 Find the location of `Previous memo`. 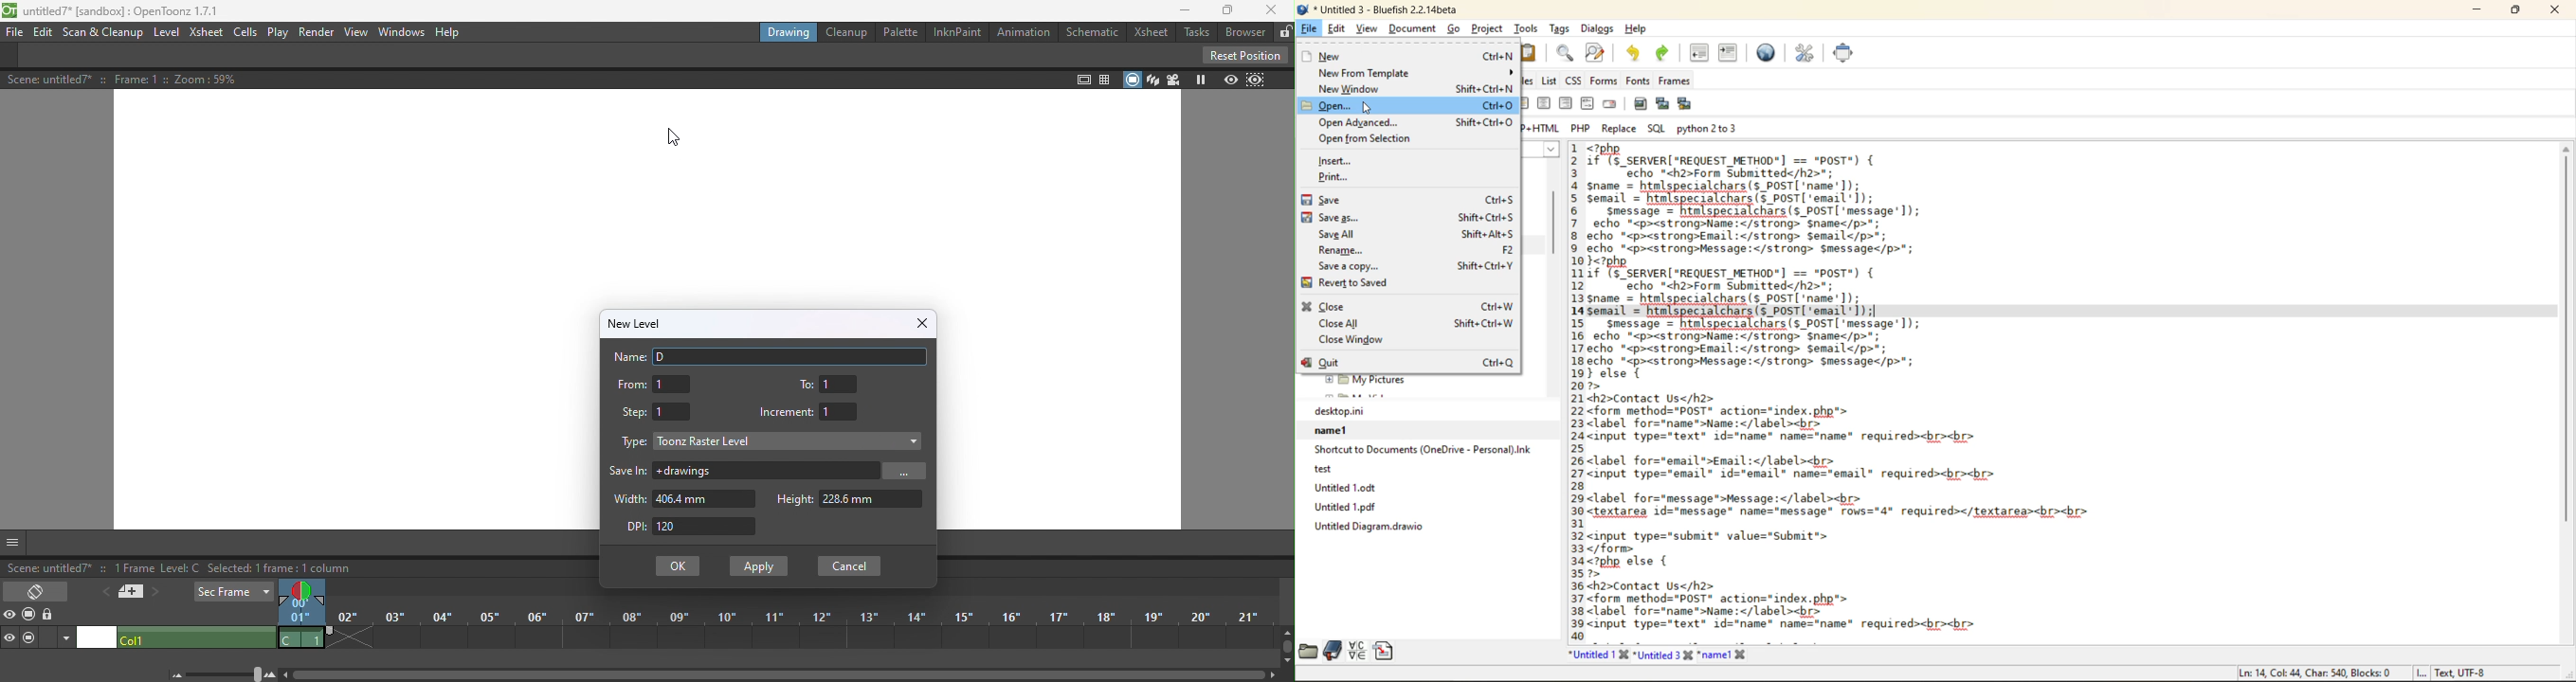

Previous memo is located at coordinates (103, 592).